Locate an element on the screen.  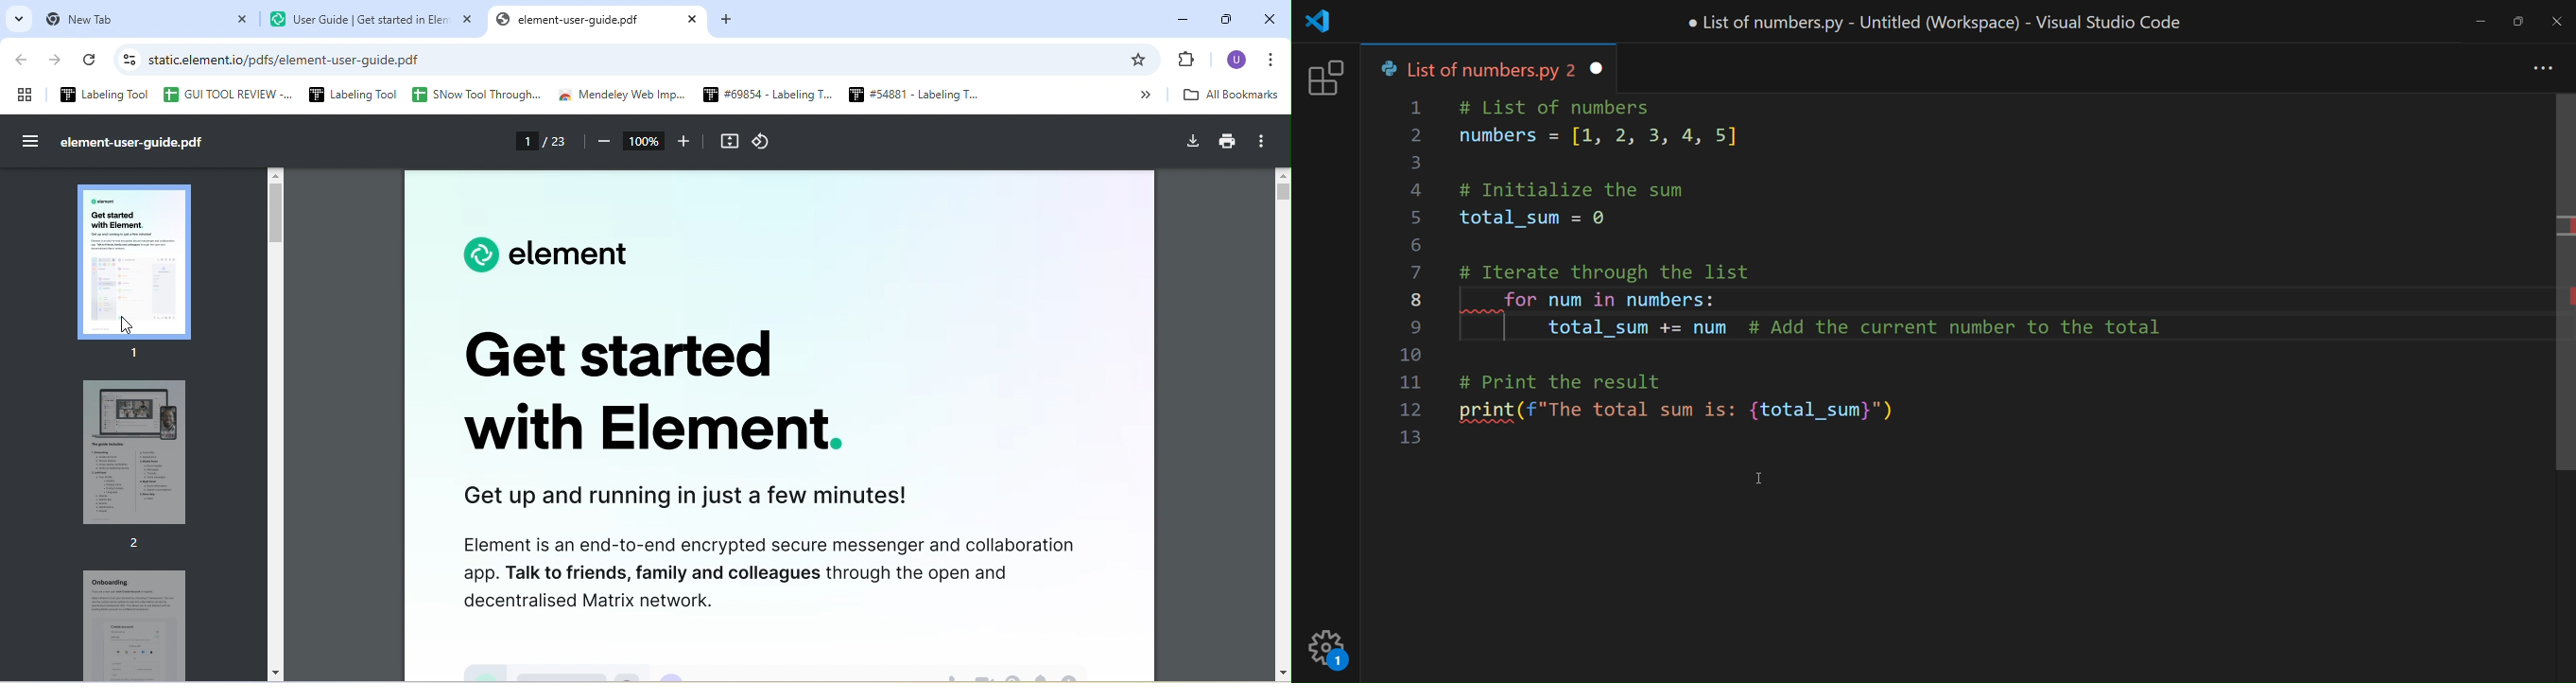
page is located at coordinates (545, 145).